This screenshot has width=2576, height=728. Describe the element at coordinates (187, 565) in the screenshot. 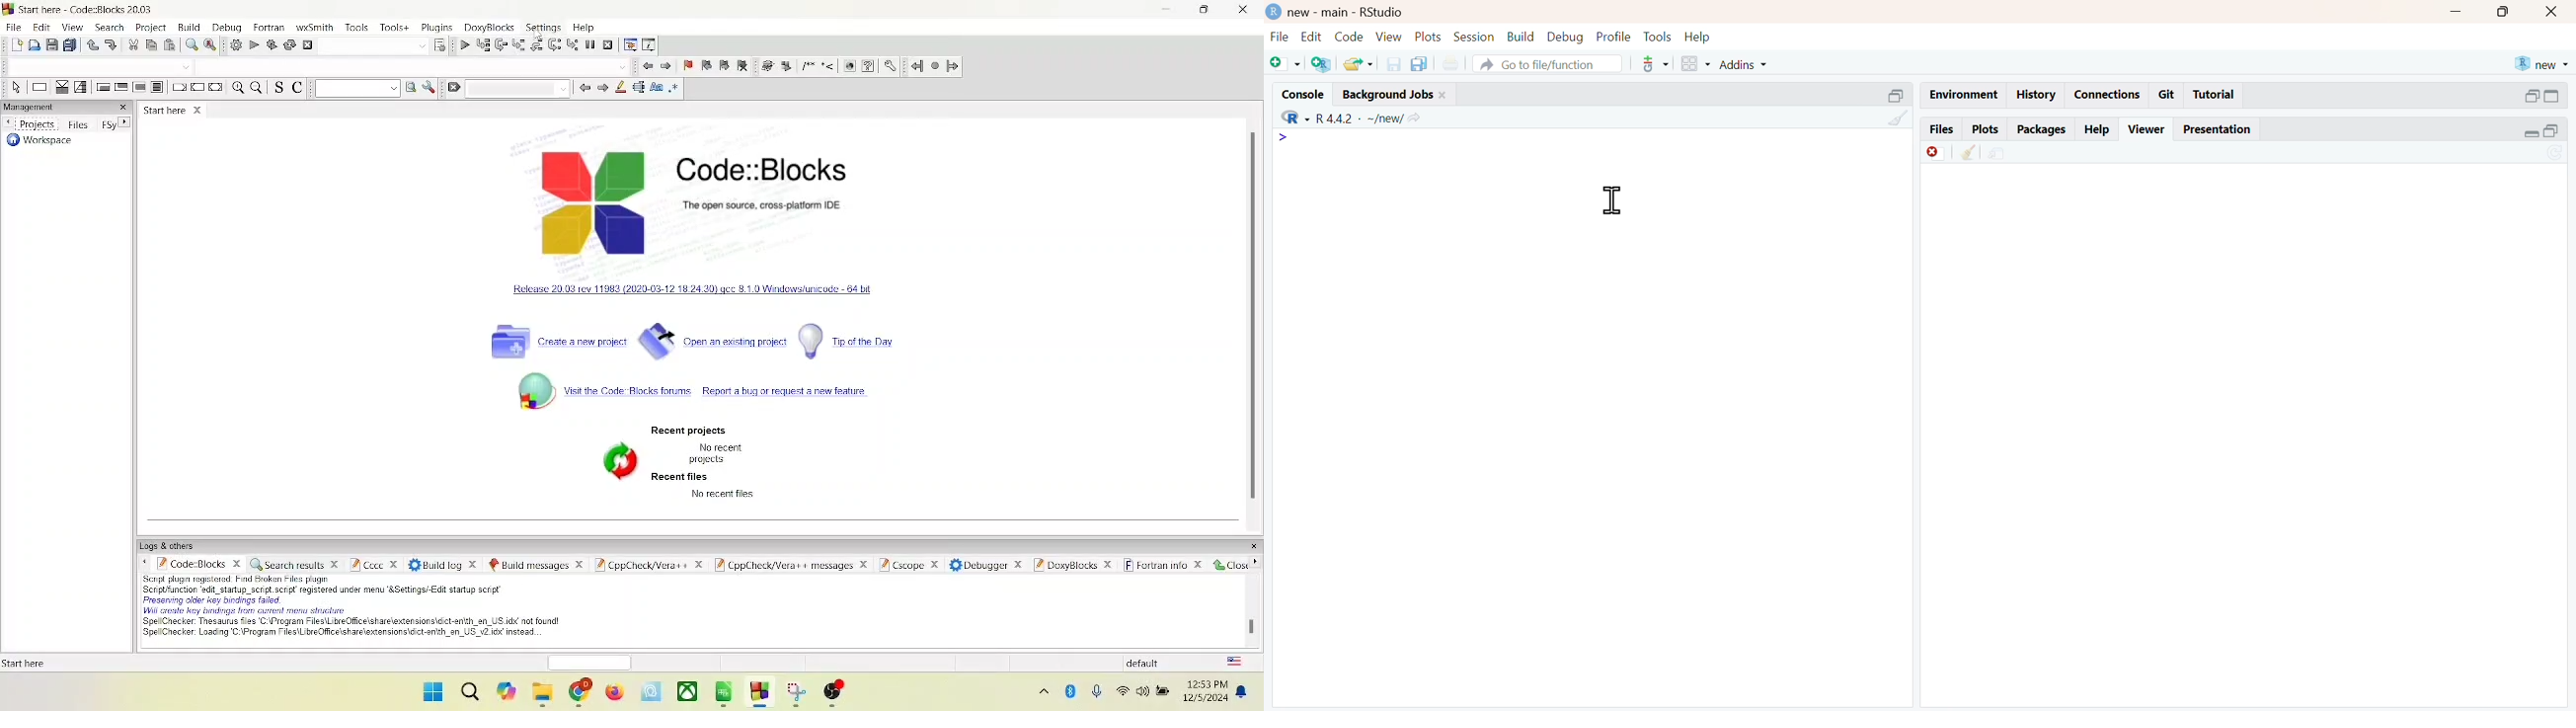

I see `code::blocks` at that location.